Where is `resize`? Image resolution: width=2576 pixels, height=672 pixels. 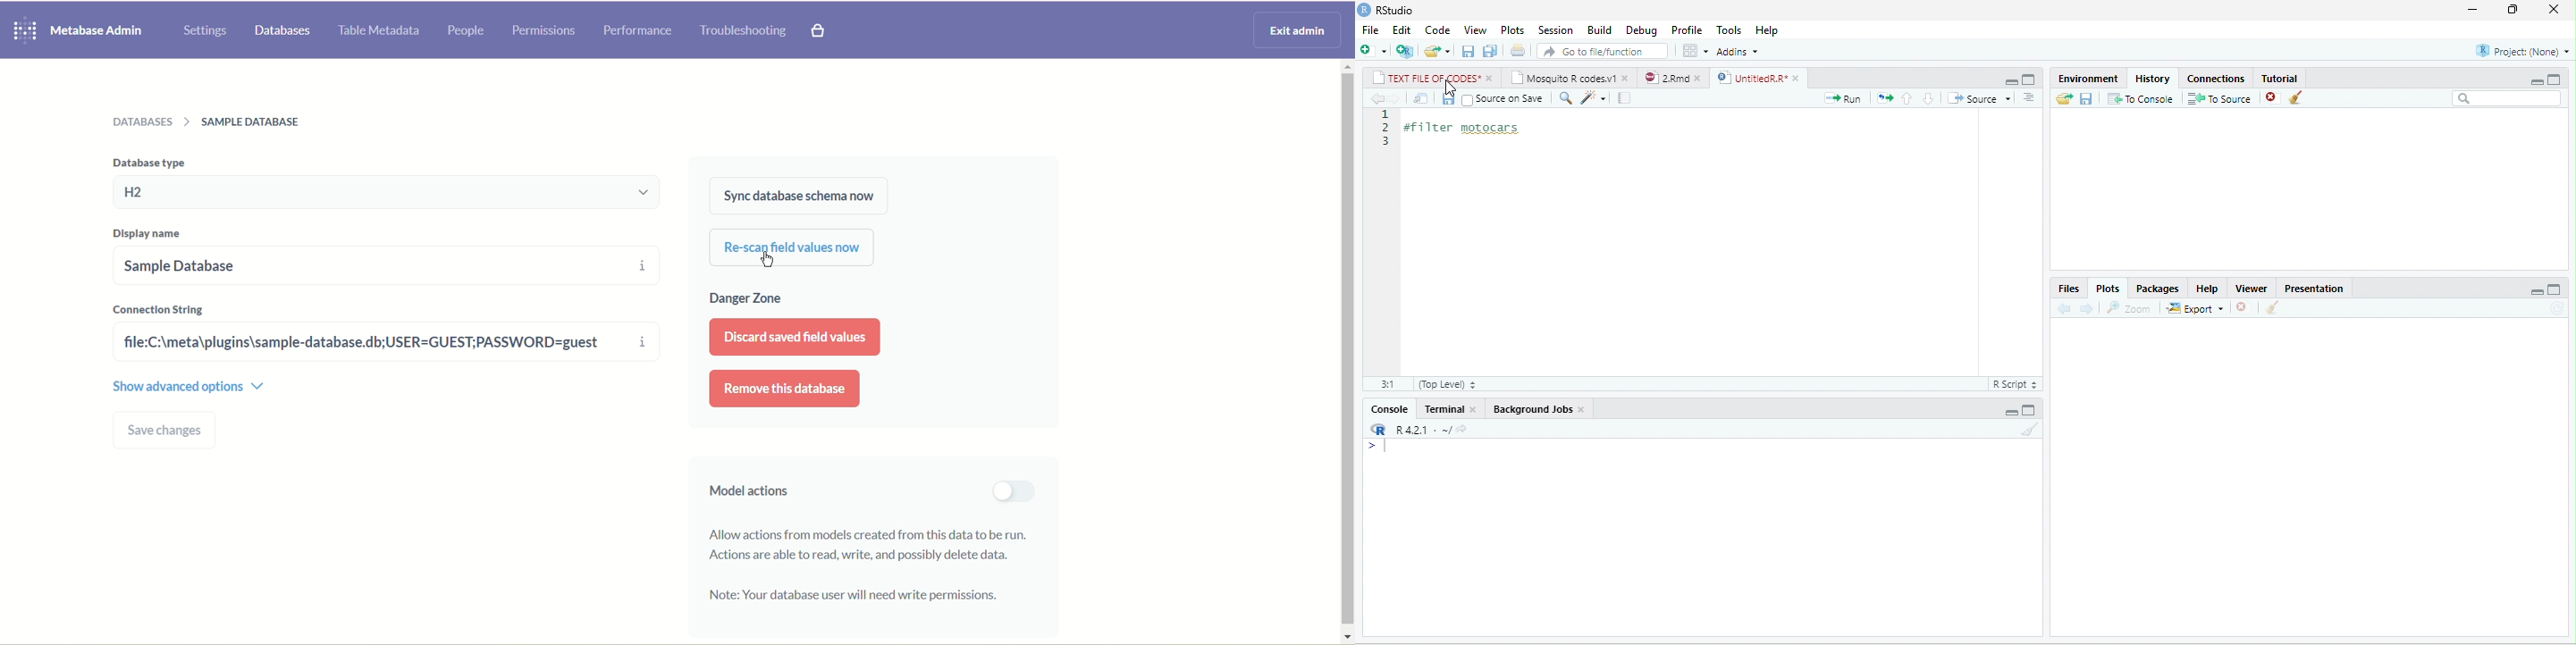 resize is located at coordinates (2510, 10).